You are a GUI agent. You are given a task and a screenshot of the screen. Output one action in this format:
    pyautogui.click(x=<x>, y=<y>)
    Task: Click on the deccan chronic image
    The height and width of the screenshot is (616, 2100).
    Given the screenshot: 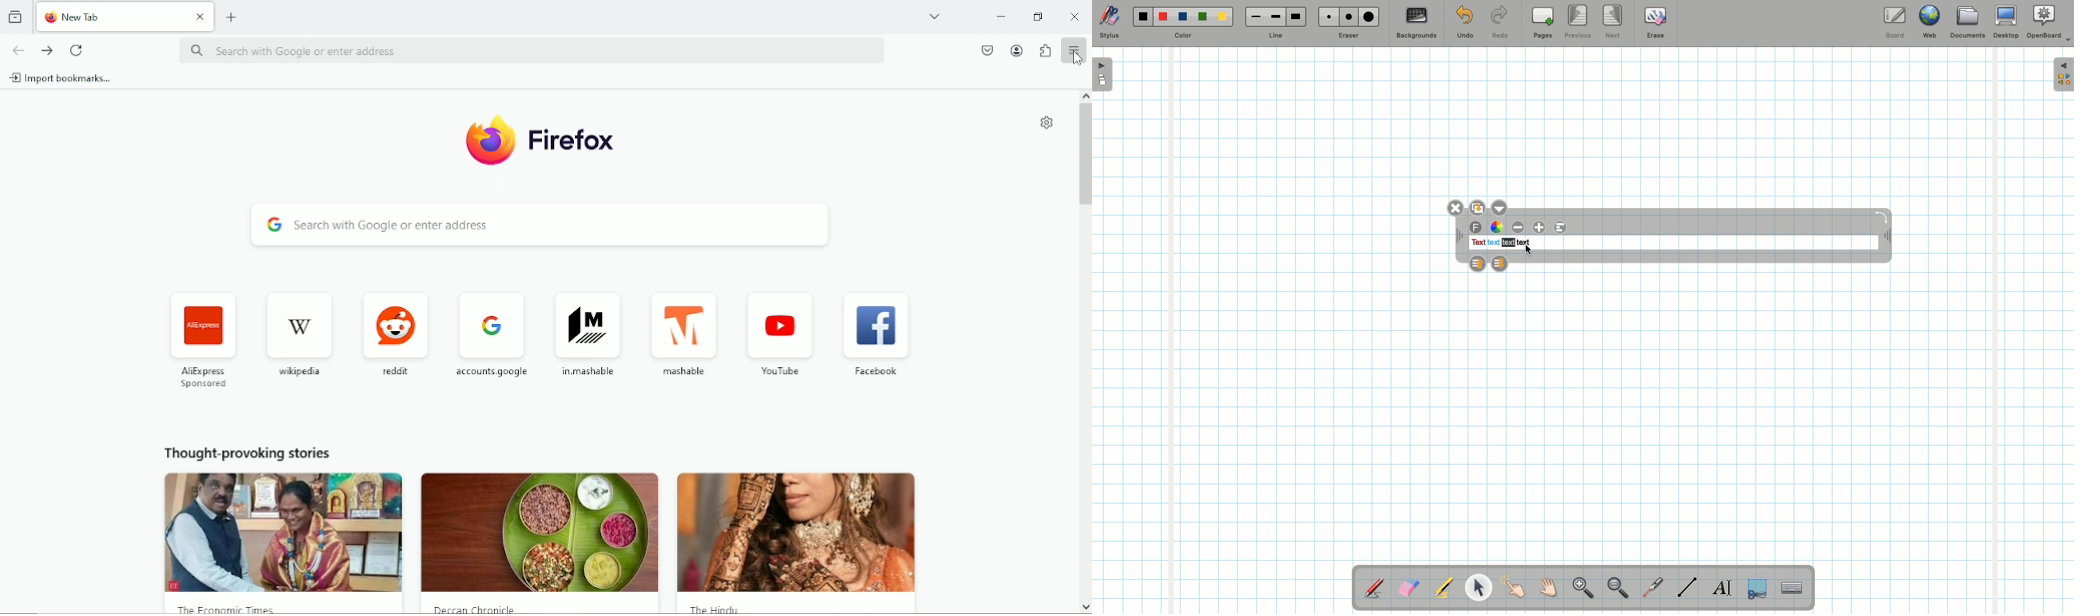 What is the action you would take?
    pyautogui.click(x=540, y=531)
    